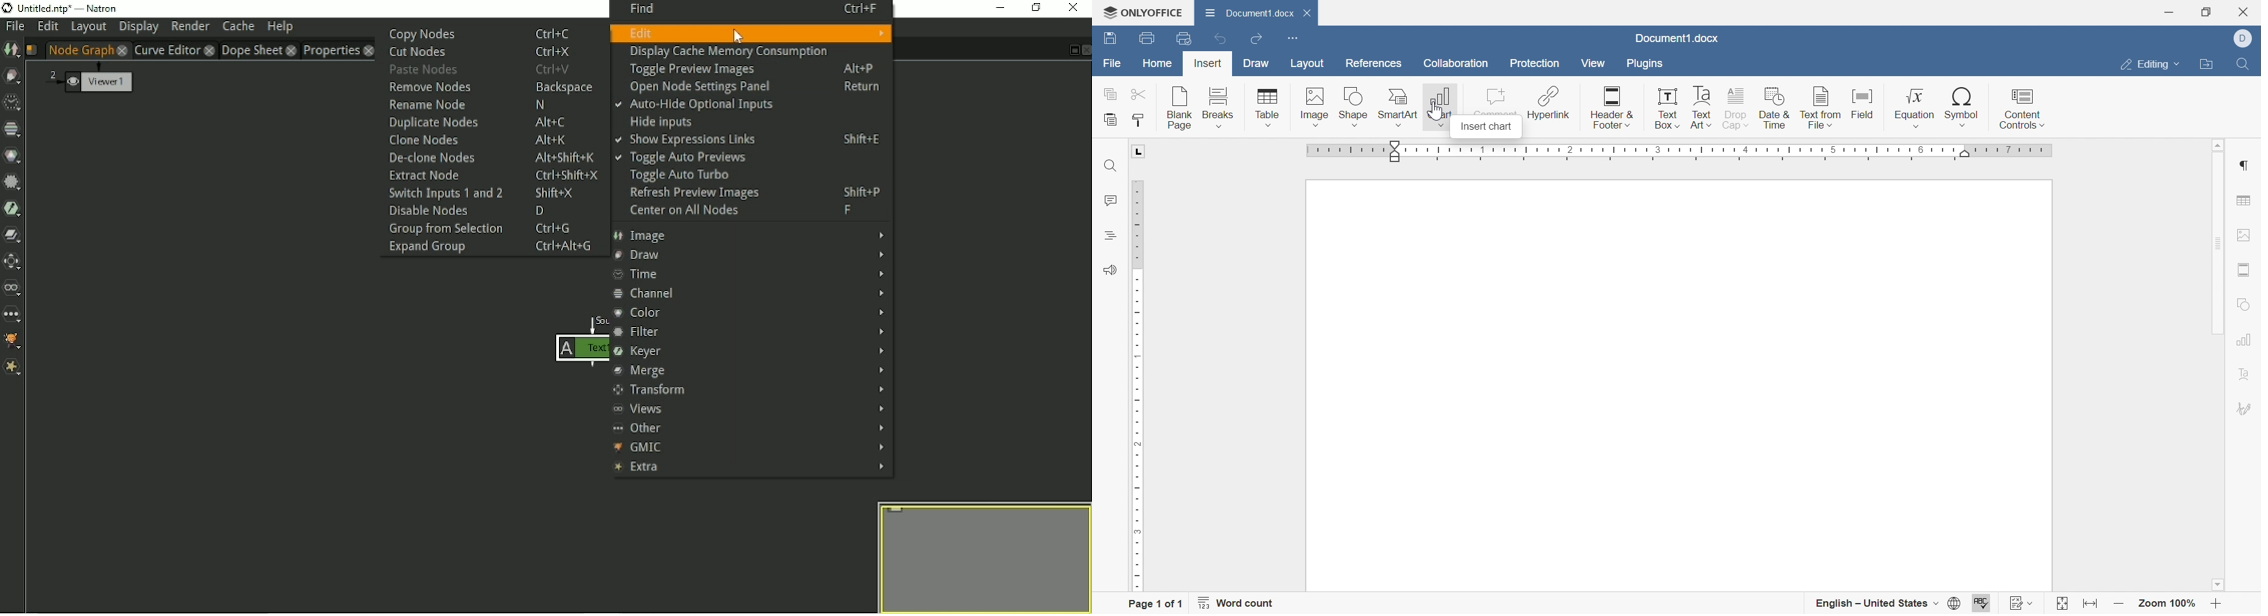 Image resolution: width=2268 pixels, height=616 pixels. What do you see at coordinates (1258, 62) in the screenshot?
I see `Draw` at bounding box center [1258, 62].